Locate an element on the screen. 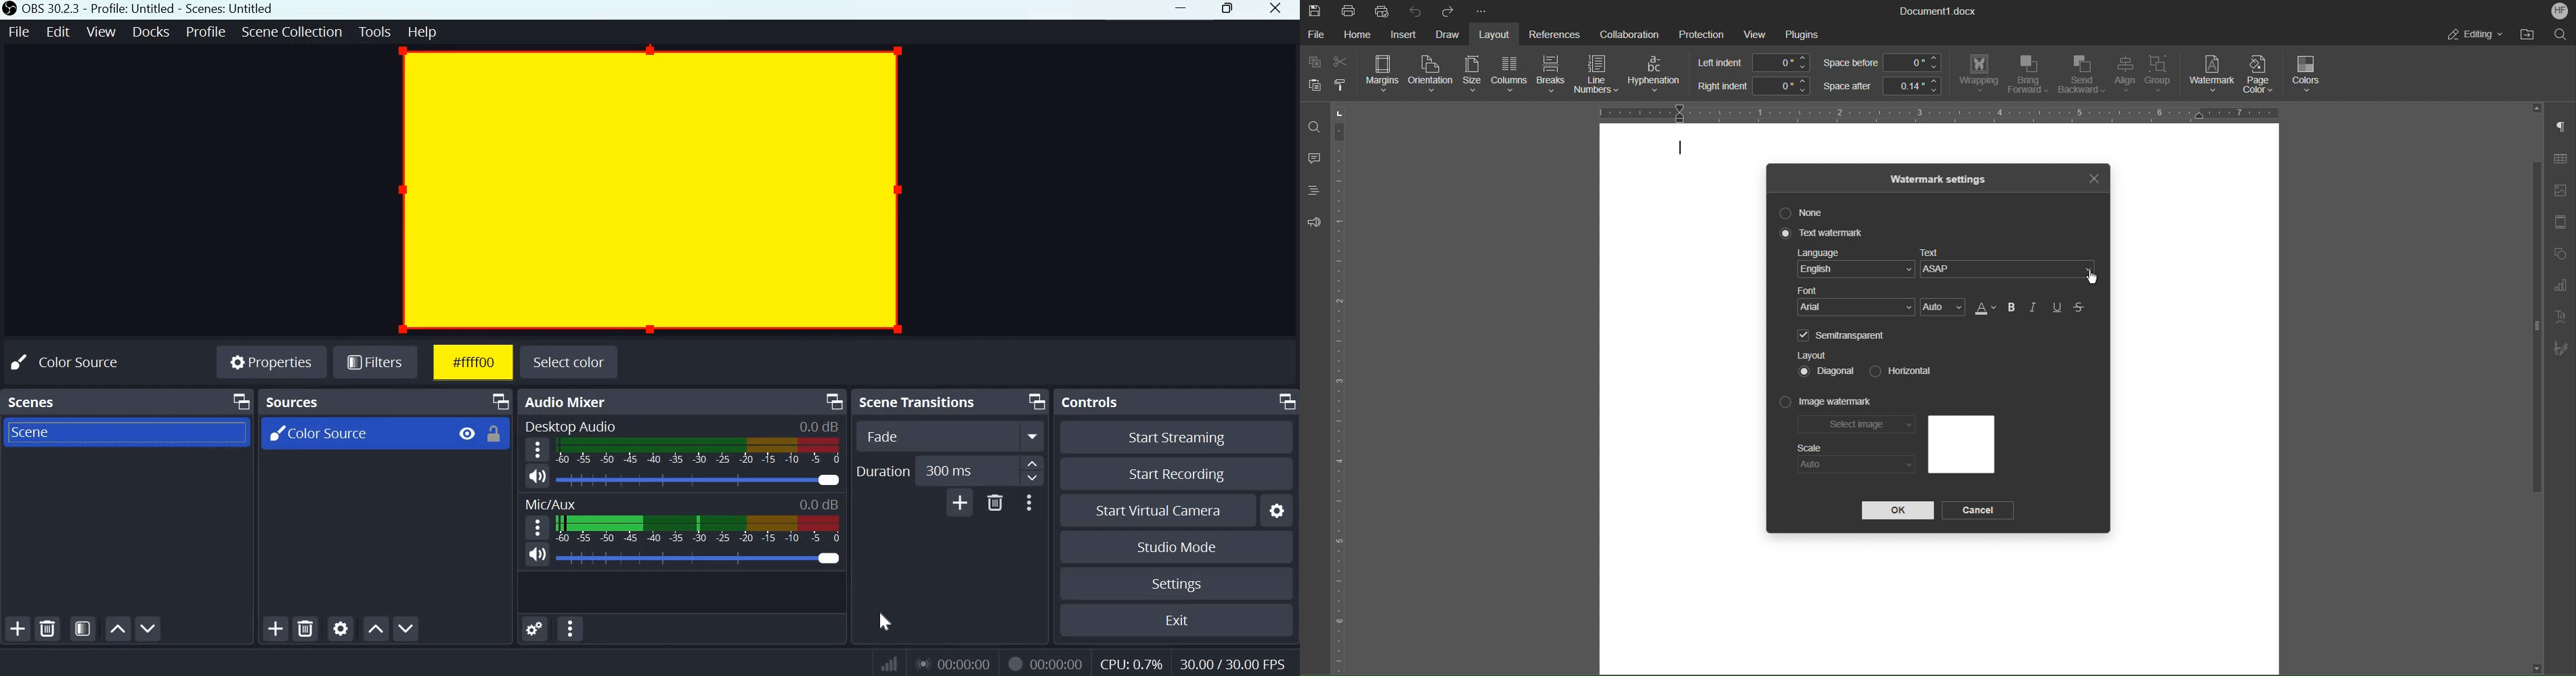 This screenshot has height=700, width=2576. Preview is located at coordinates (1961, 445).